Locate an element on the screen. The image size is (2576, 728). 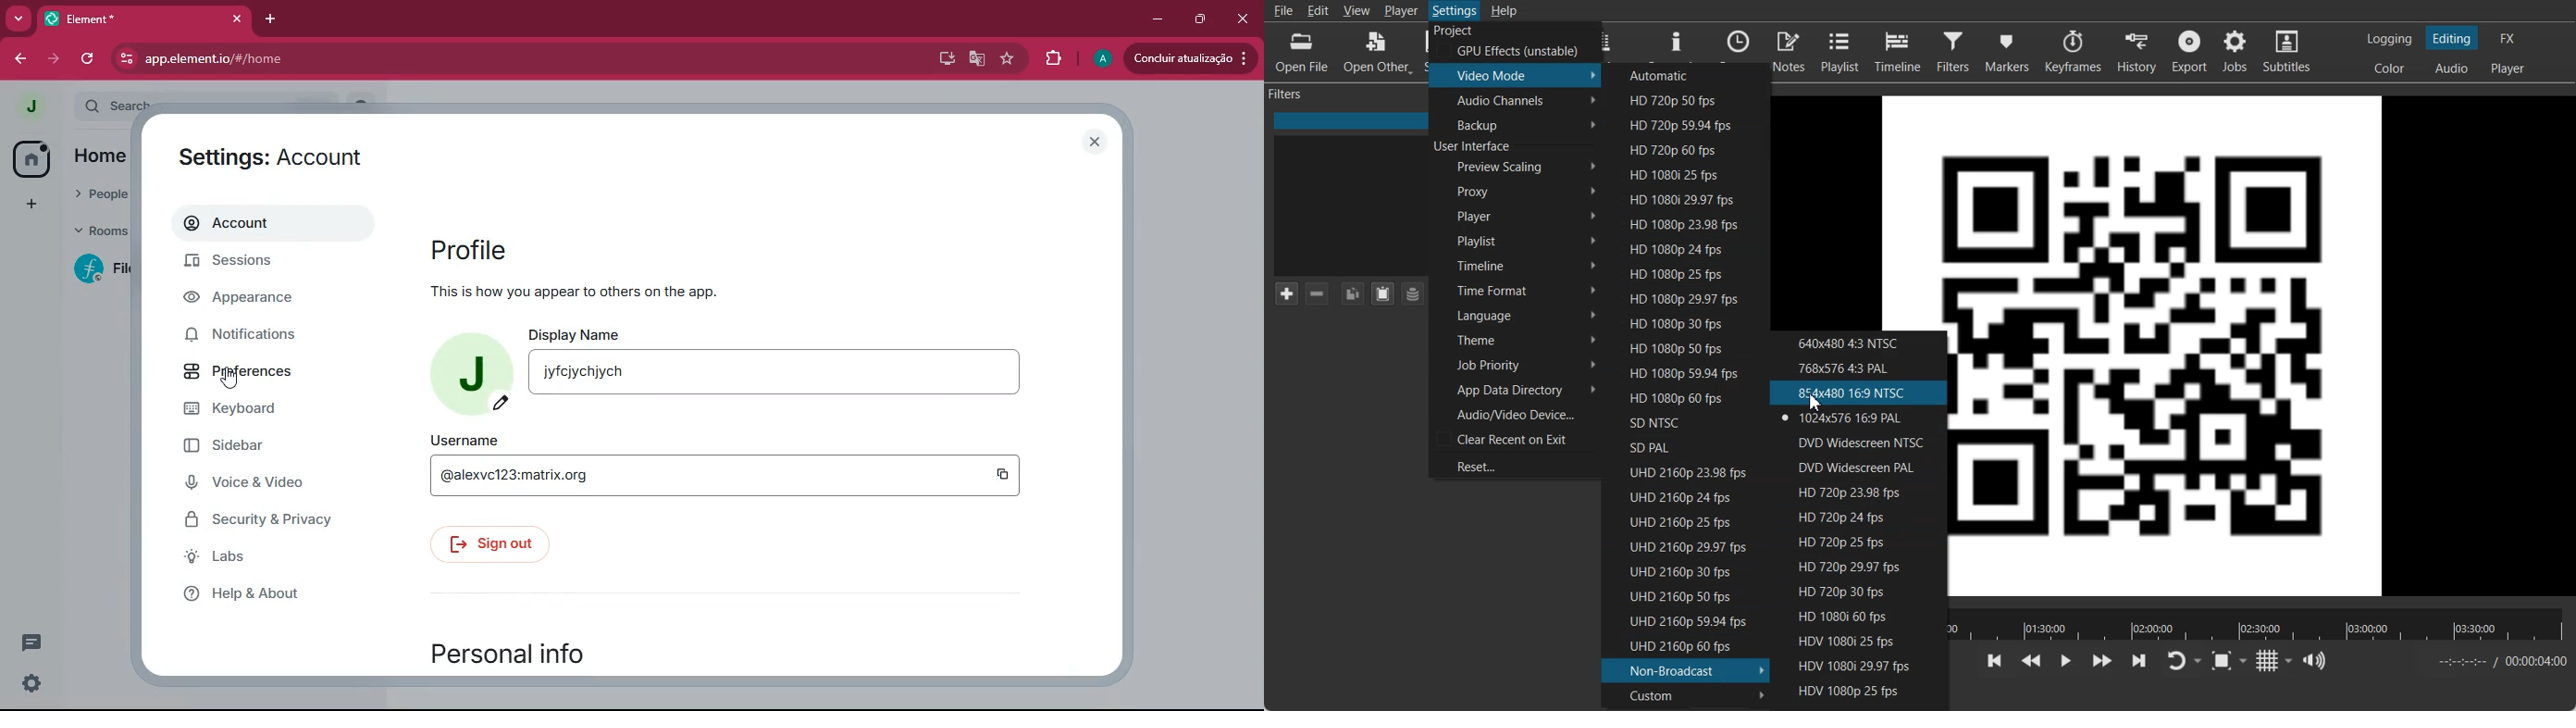
Toggle paly or pause is located at coordinates (2065, 661).